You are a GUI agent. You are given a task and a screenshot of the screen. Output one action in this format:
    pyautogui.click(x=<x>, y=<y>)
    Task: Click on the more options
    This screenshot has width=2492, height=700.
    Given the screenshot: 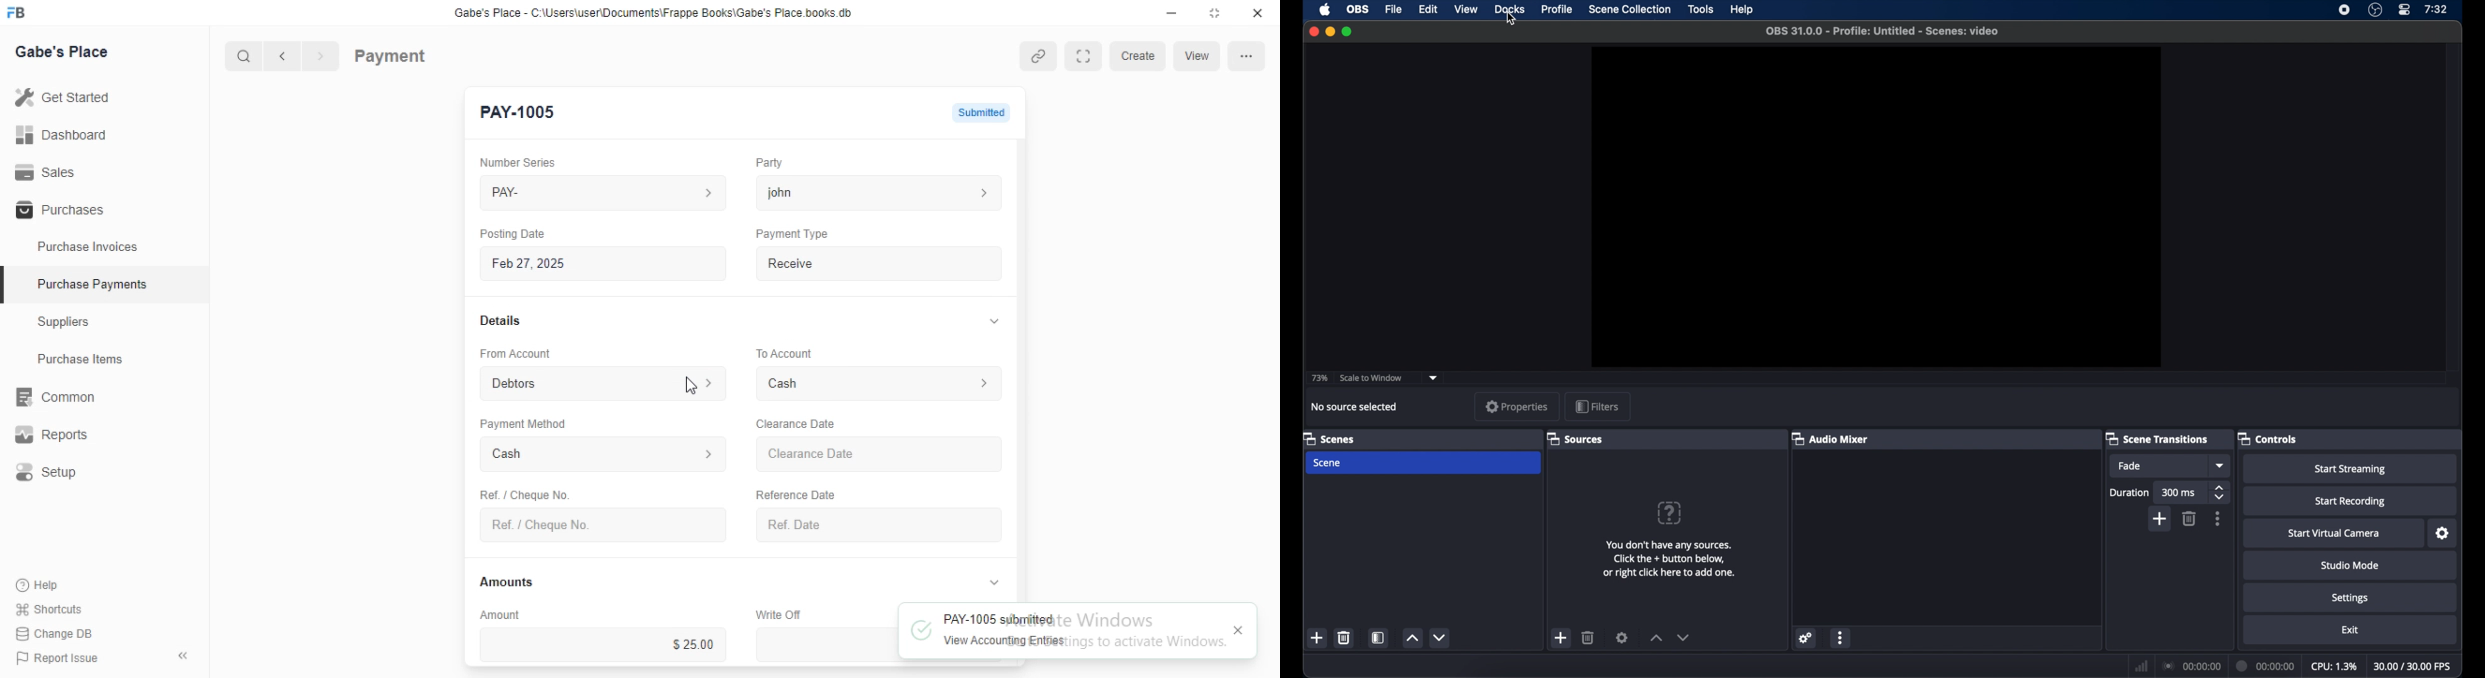 What is the action you would take?
    pyautogui.click(x=2218, y=519)
    